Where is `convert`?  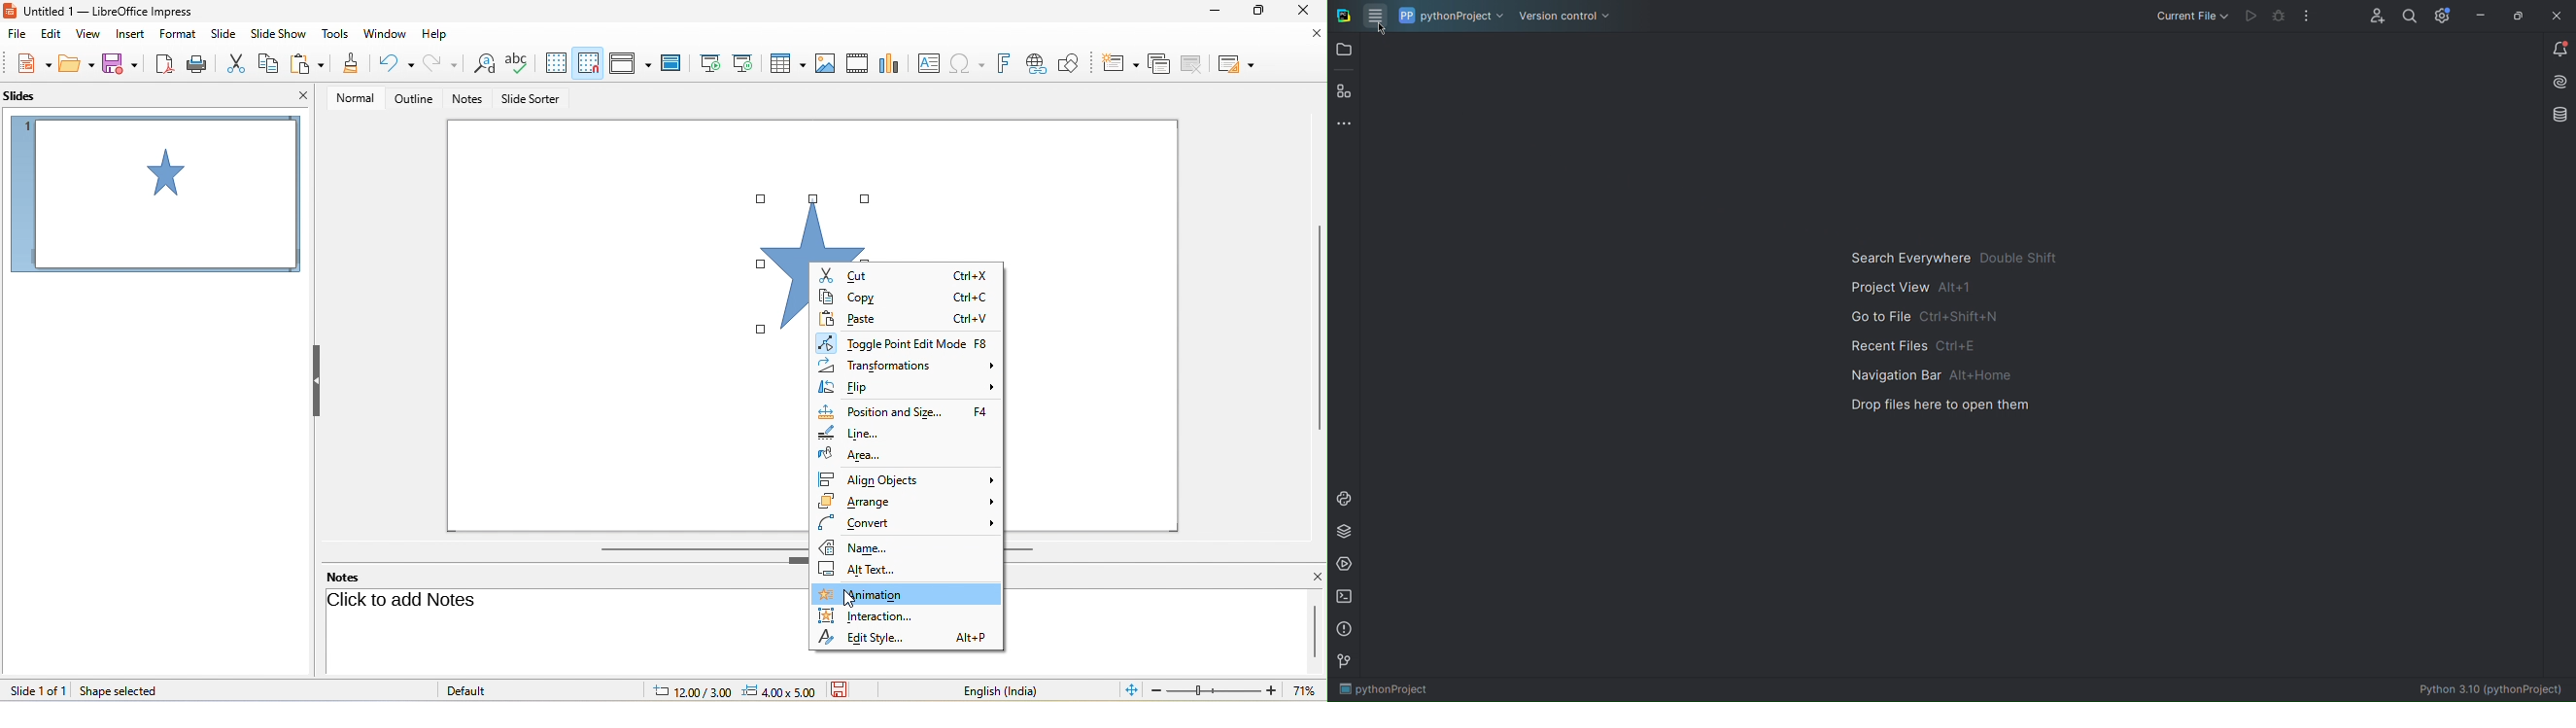
convert is located at coordinates (907, 522).